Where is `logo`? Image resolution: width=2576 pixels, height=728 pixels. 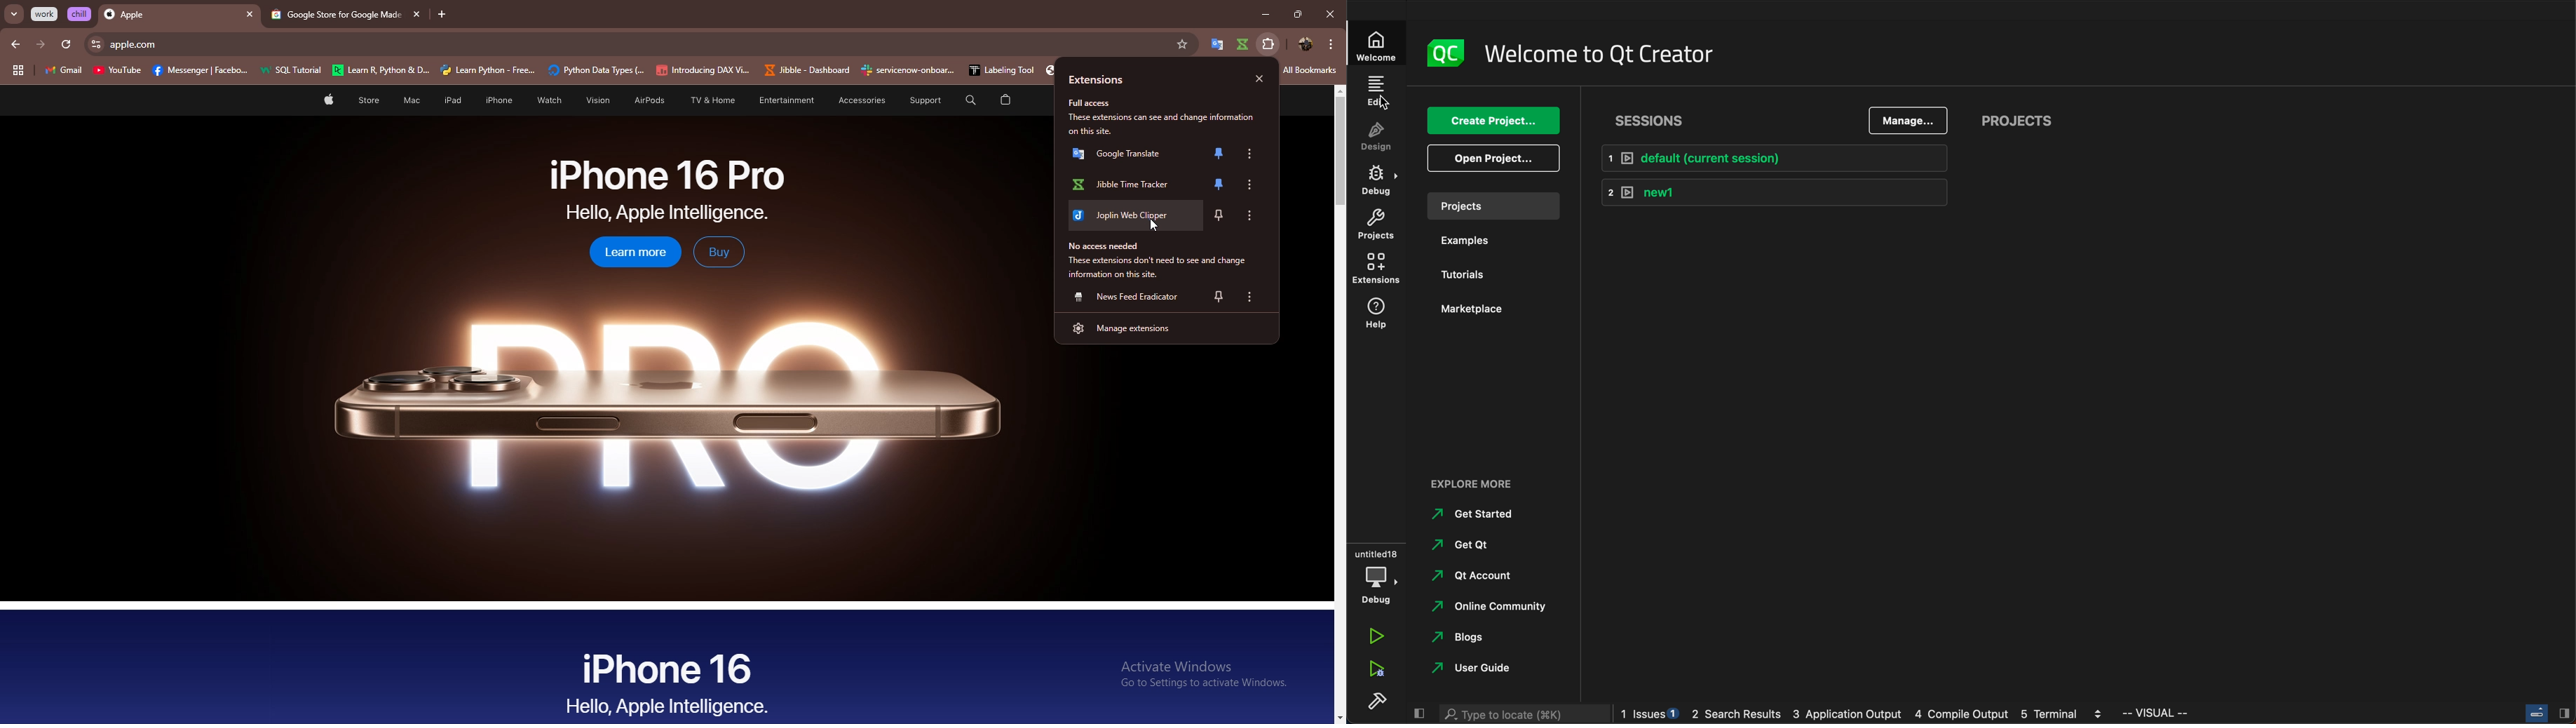
logo is located at coordinates (1448, 52).